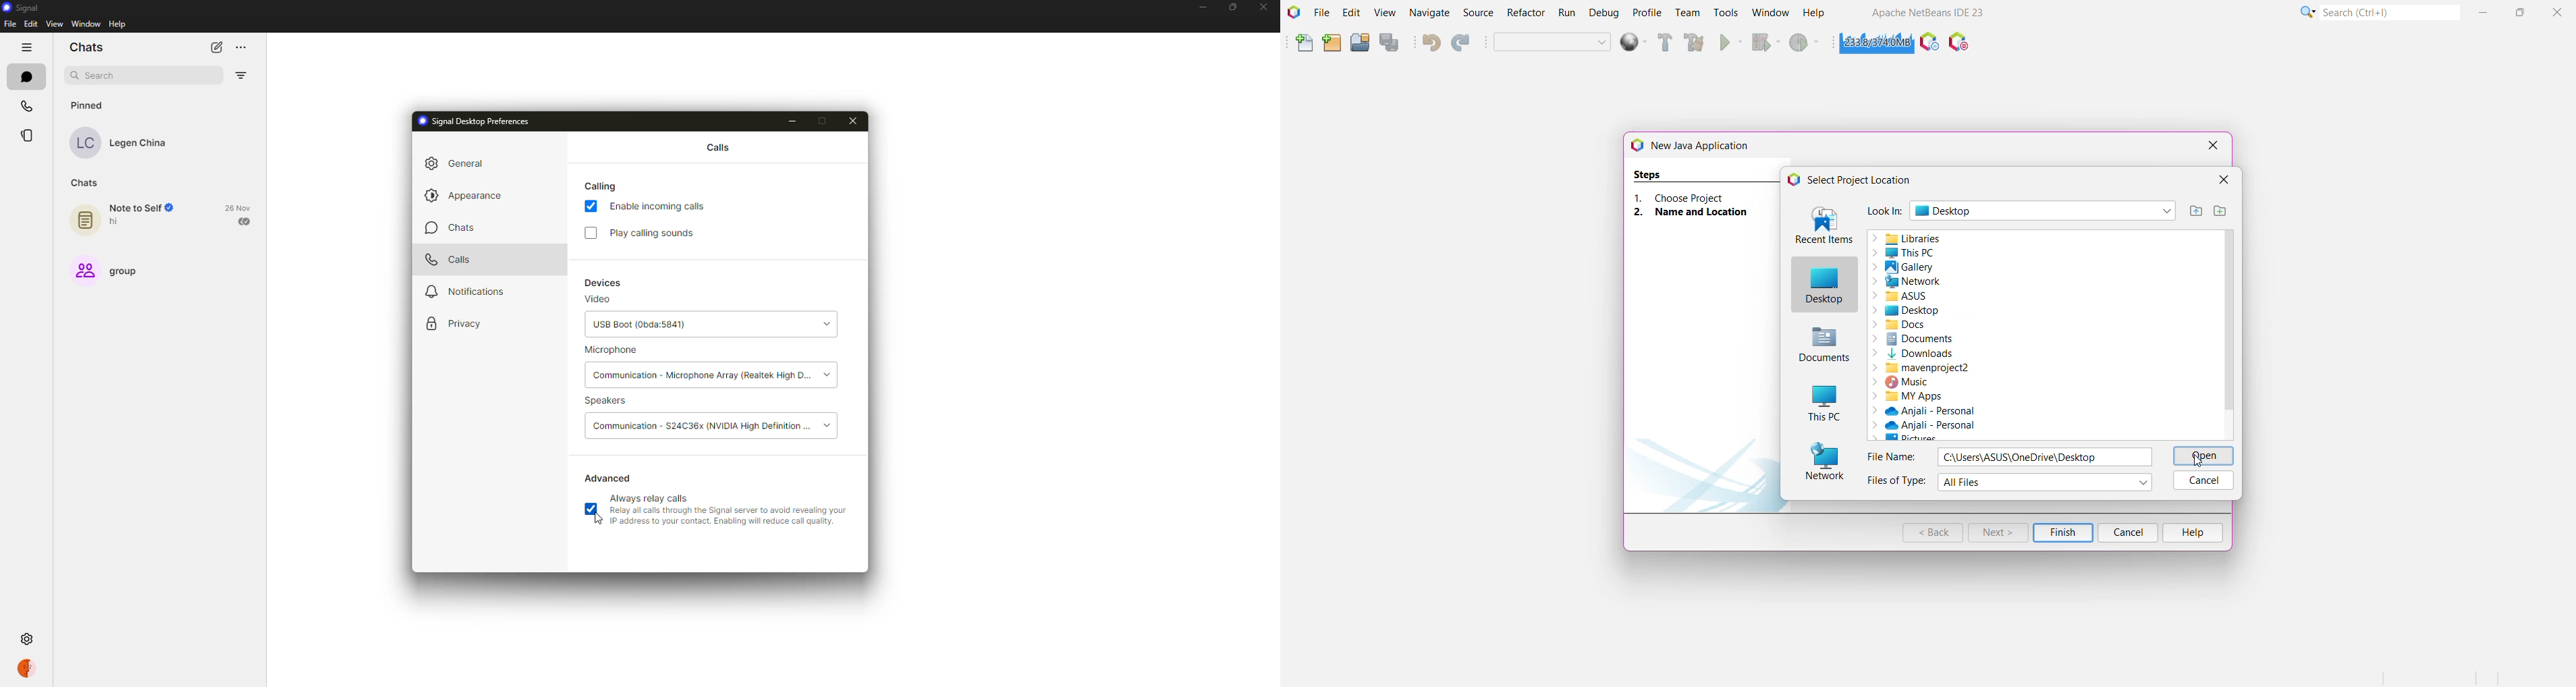  What do you see at coordinates (450, 259) in the screenshot?
I see `calls` at bounding box center [450, 259].